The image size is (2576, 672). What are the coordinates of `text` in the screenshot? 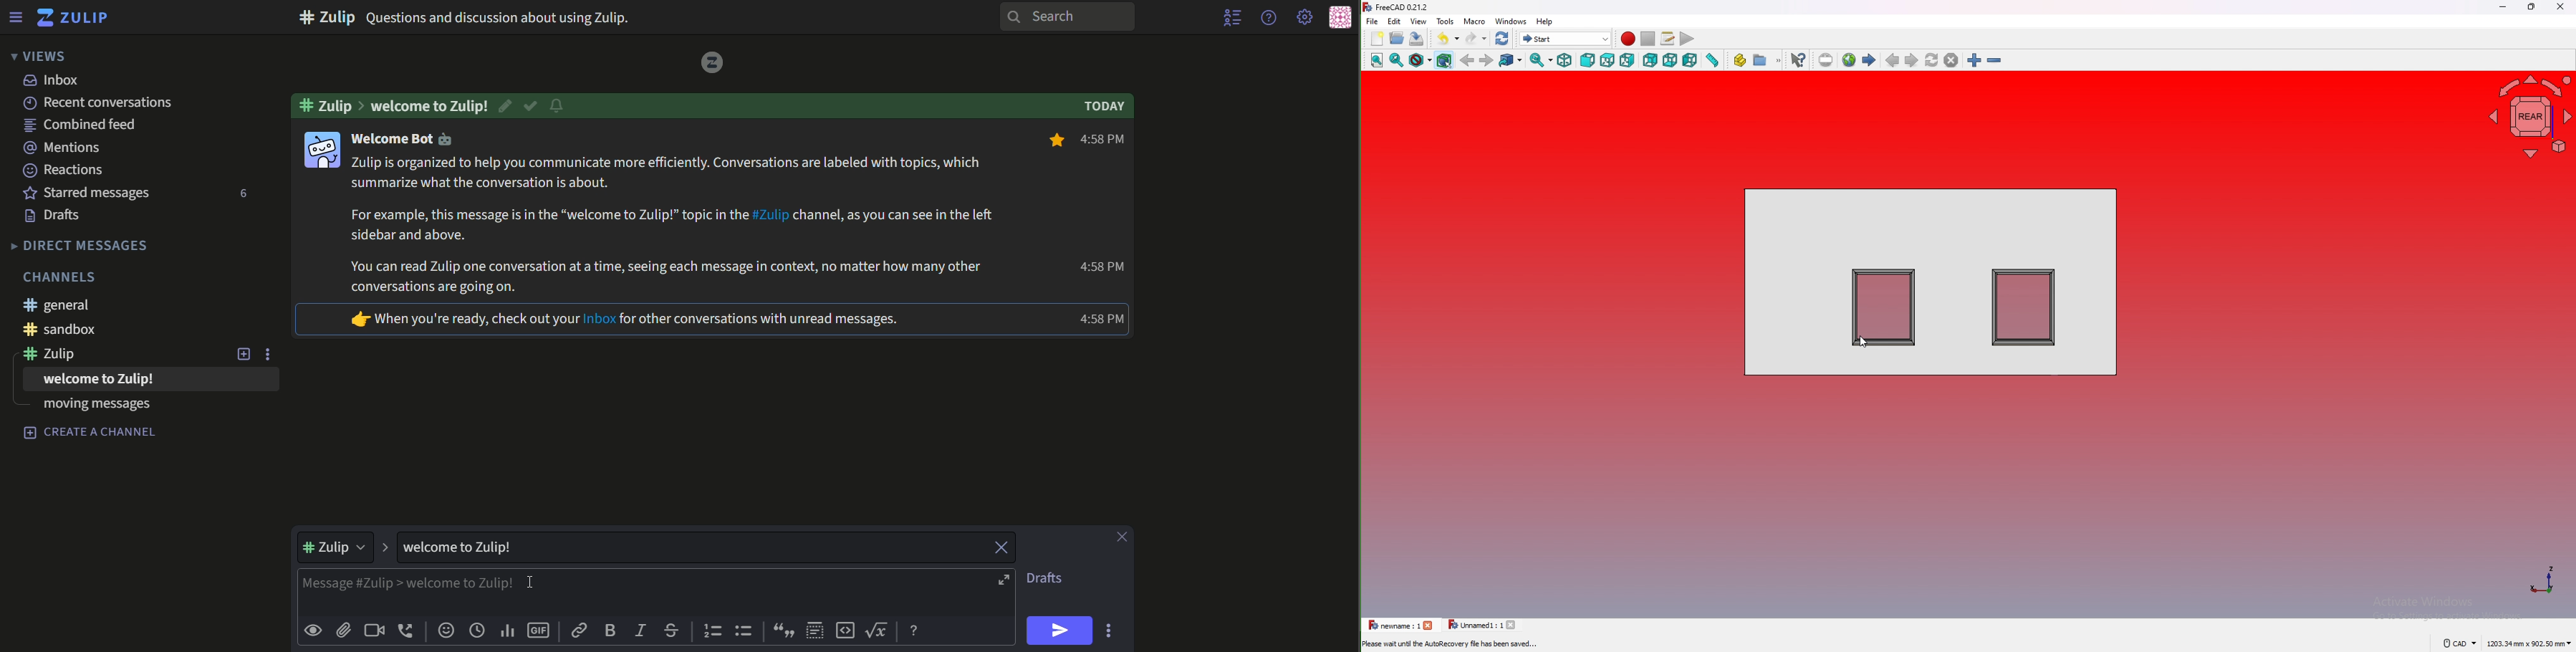 It's located at (92, 409).